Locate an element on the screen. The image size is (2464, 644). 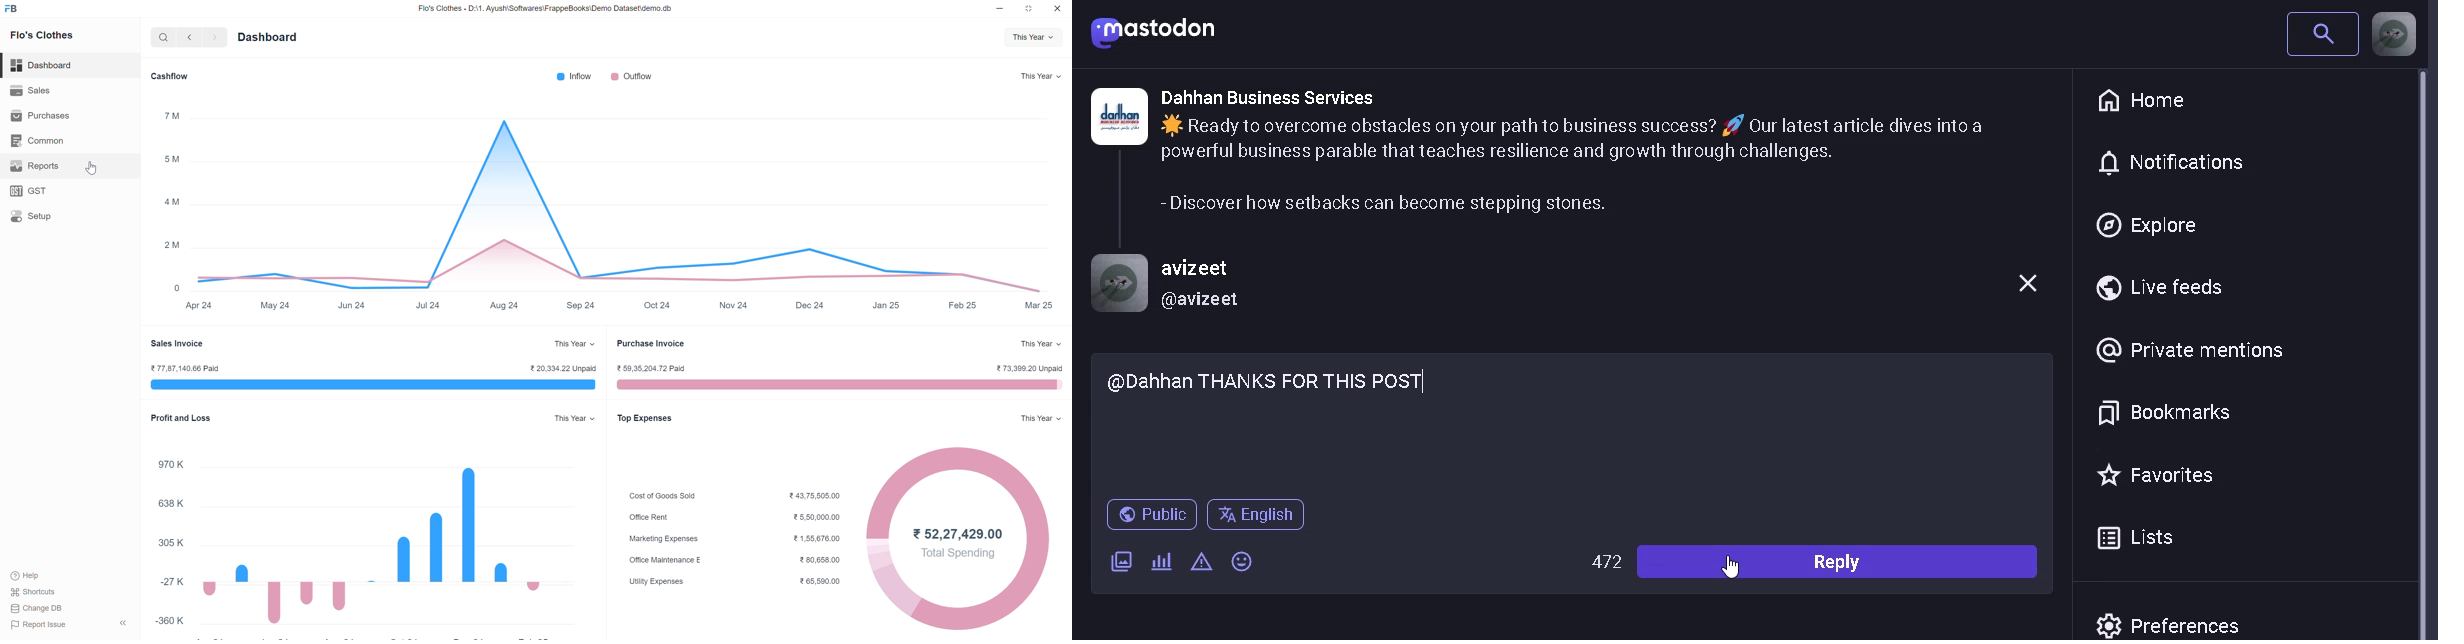
Bar chart is located at coordinates (375, 539).